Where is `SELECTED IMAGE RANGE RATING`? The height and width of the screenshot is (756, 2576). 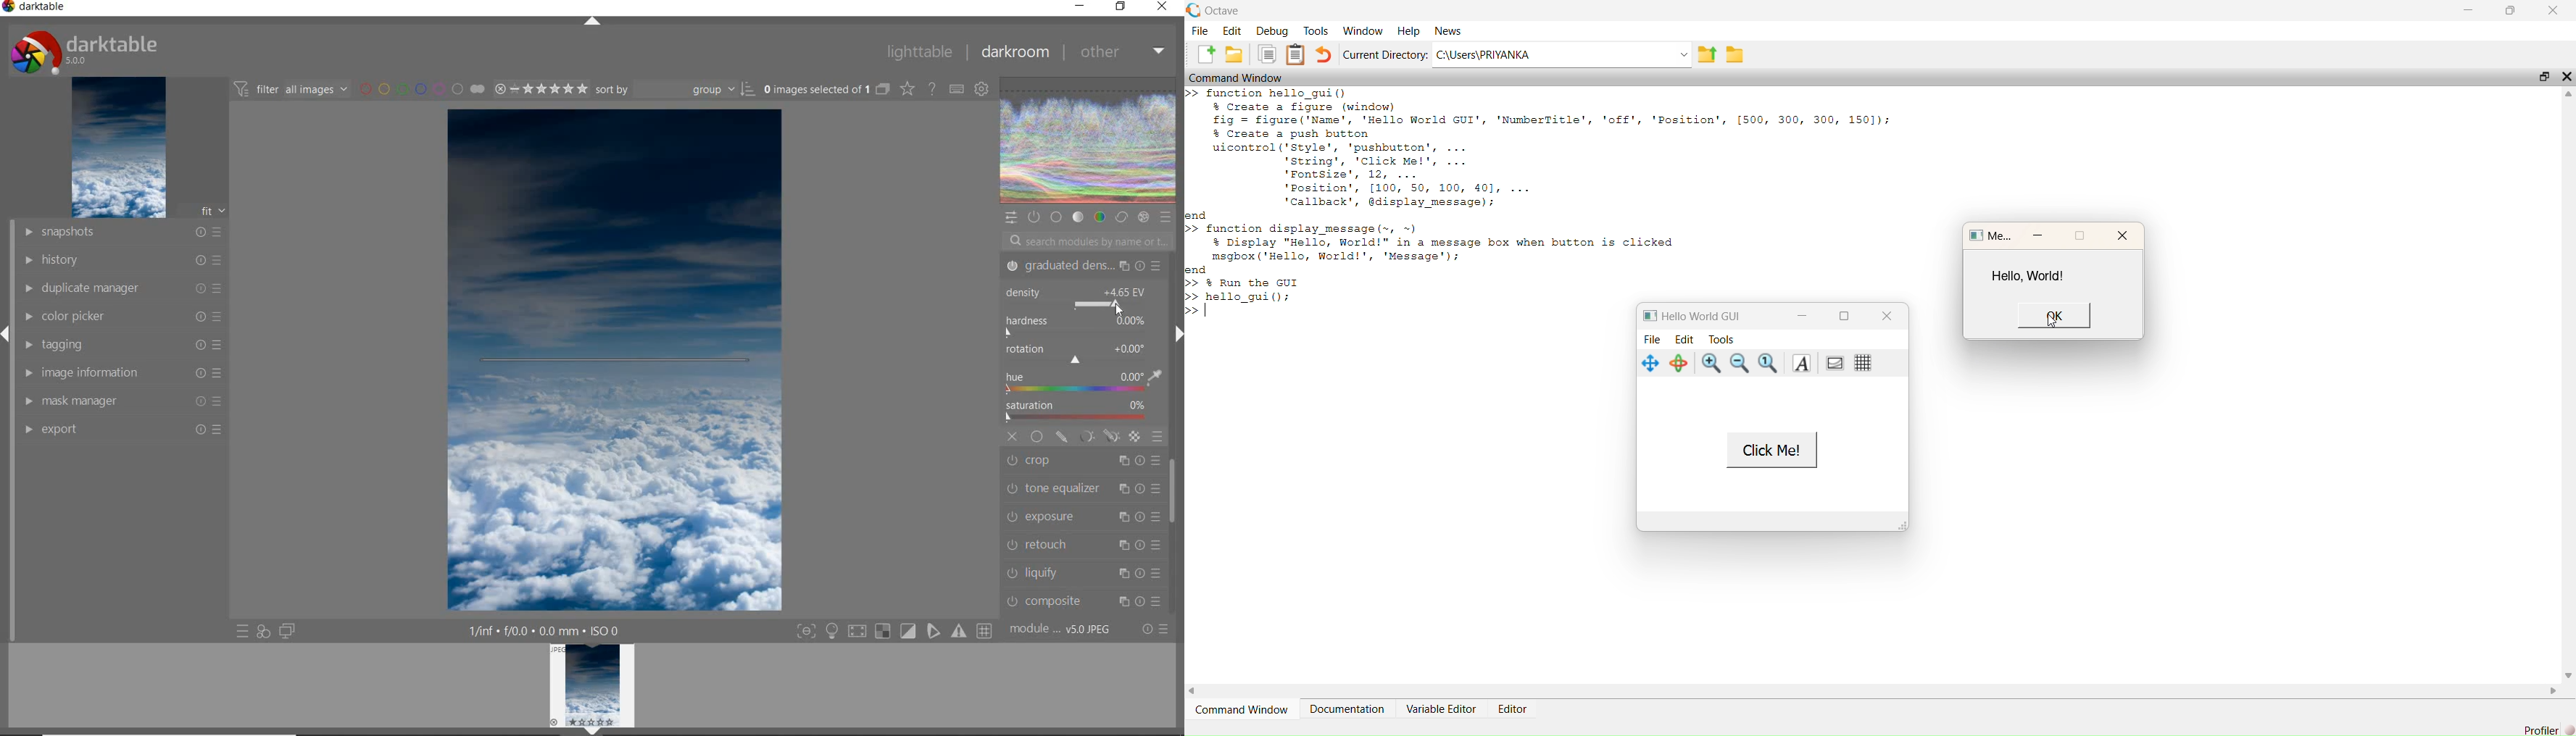 SELECTED IMAGE RANGE RATING is located at coordinates (539, 87).